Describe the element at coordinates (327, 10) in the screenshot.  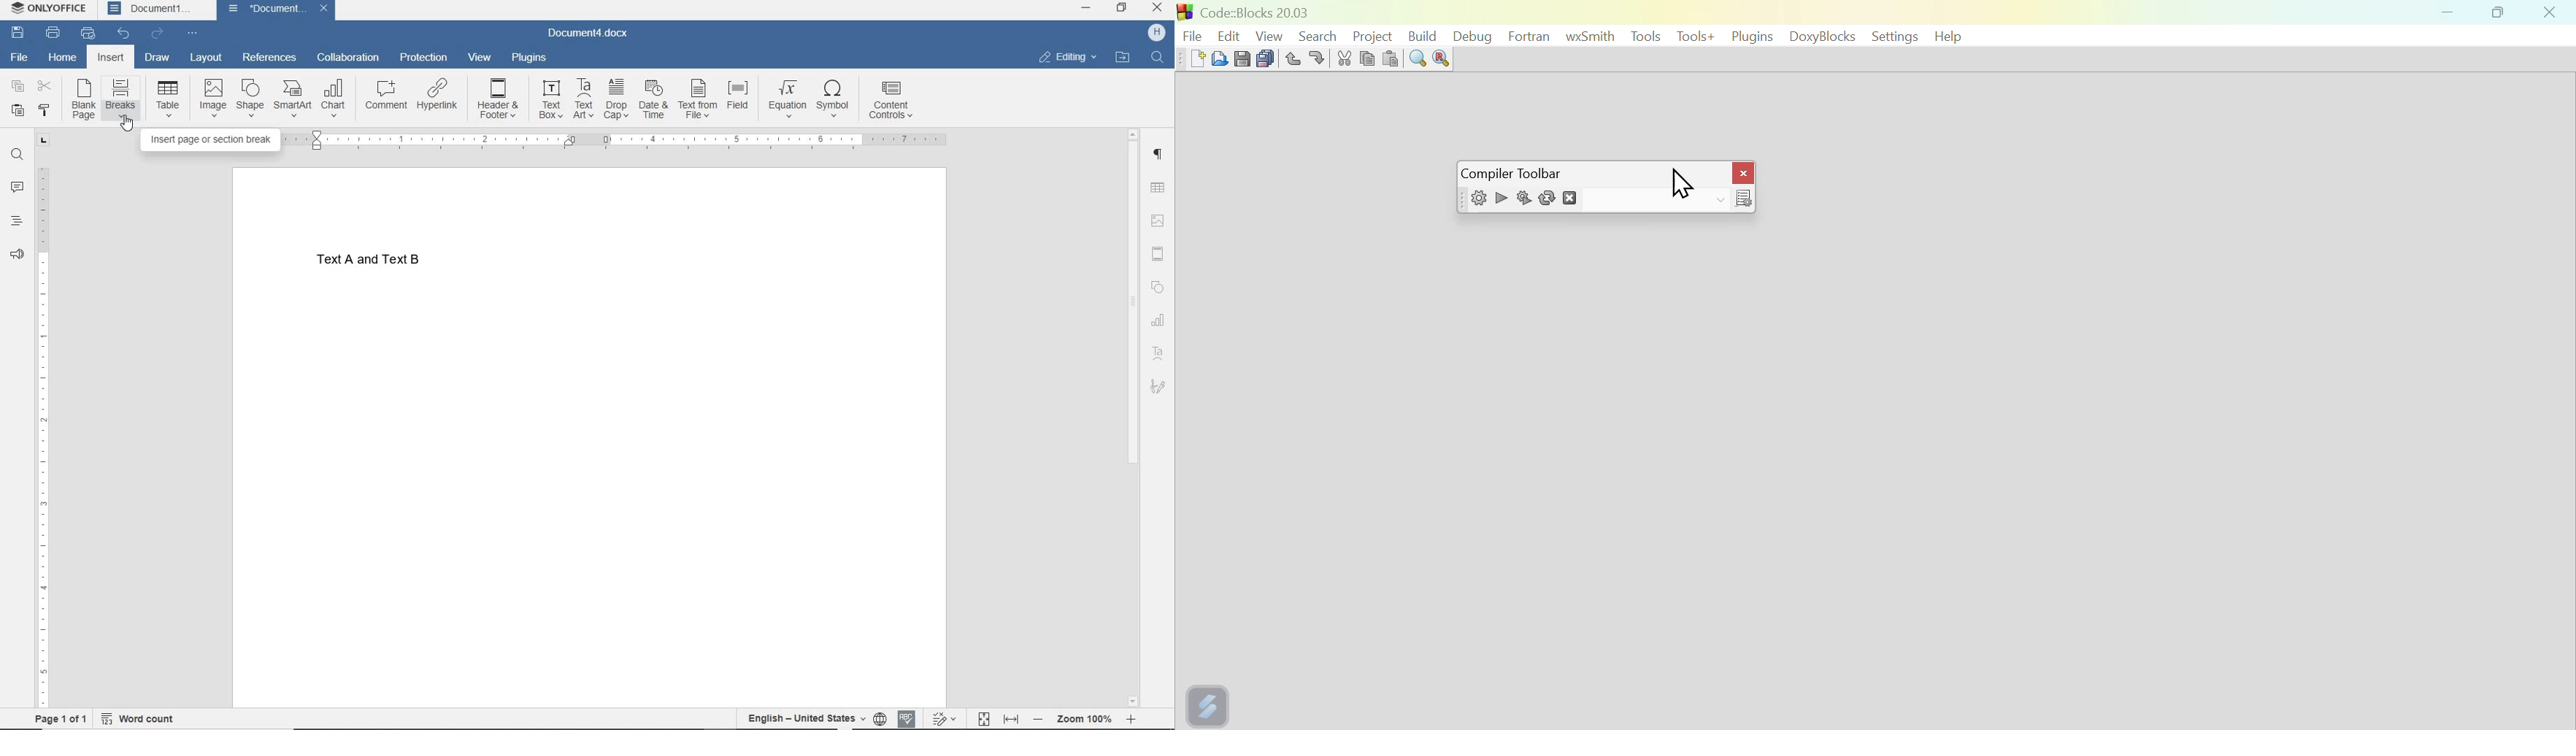
I see `close document` at that location.